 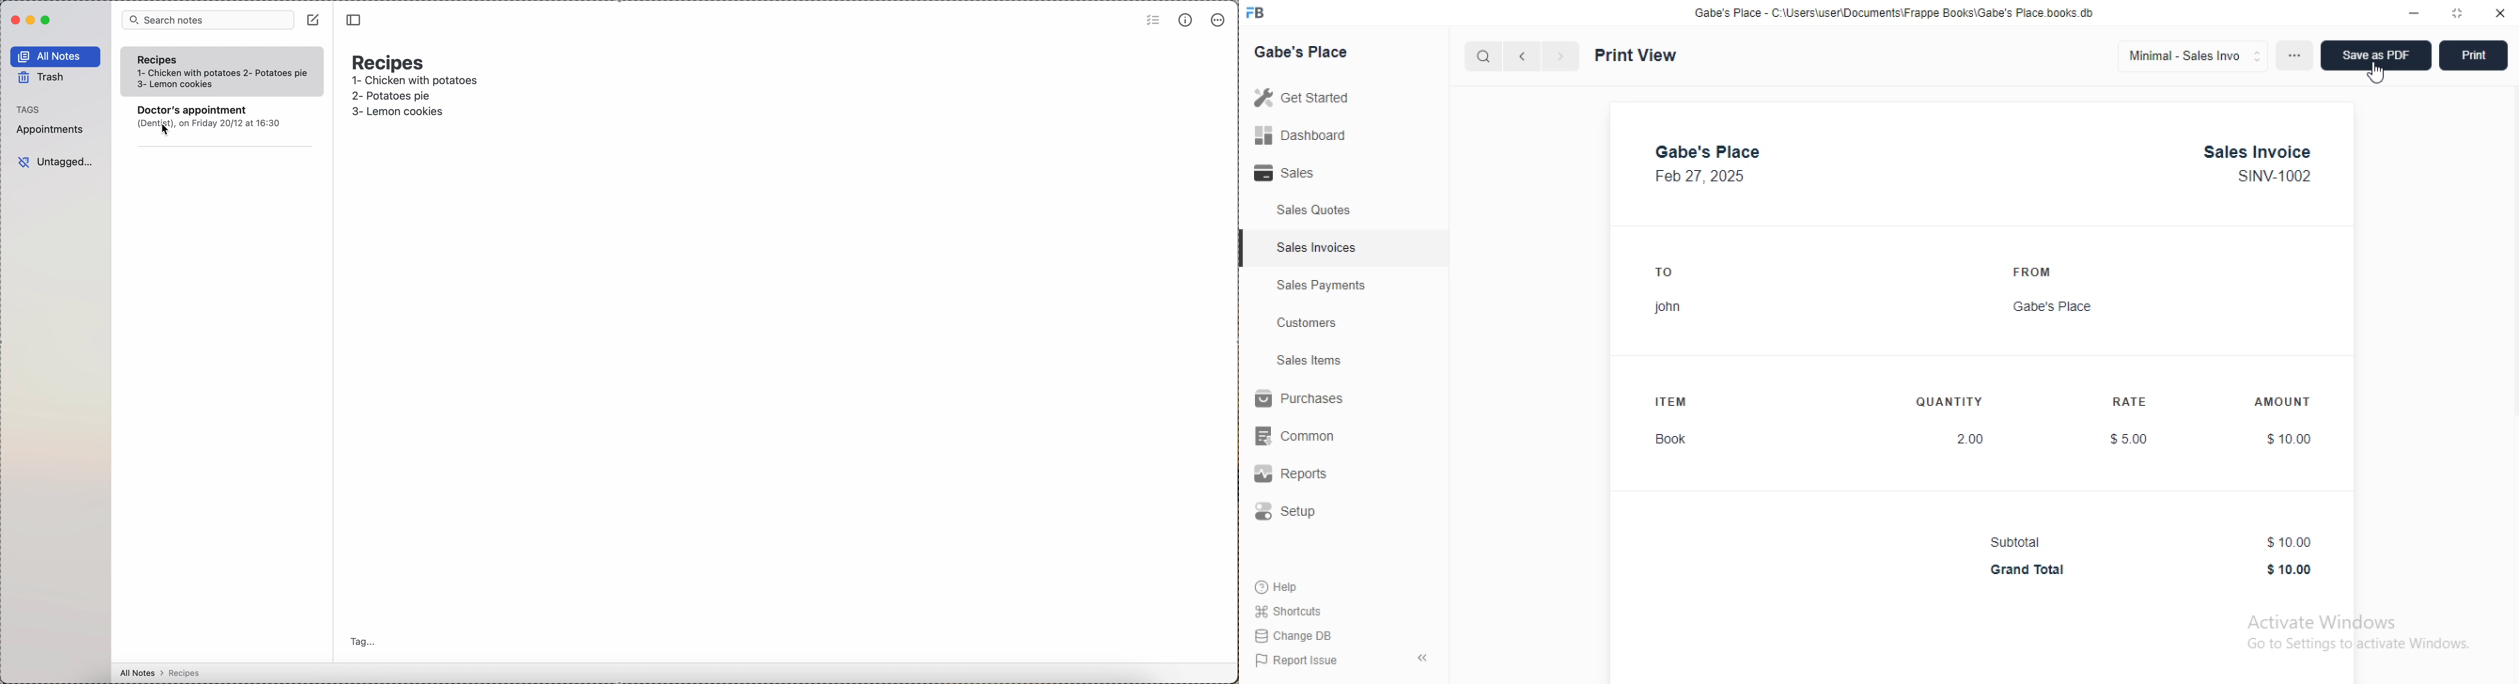 I want to click on help, so click(x=1278, y=587).